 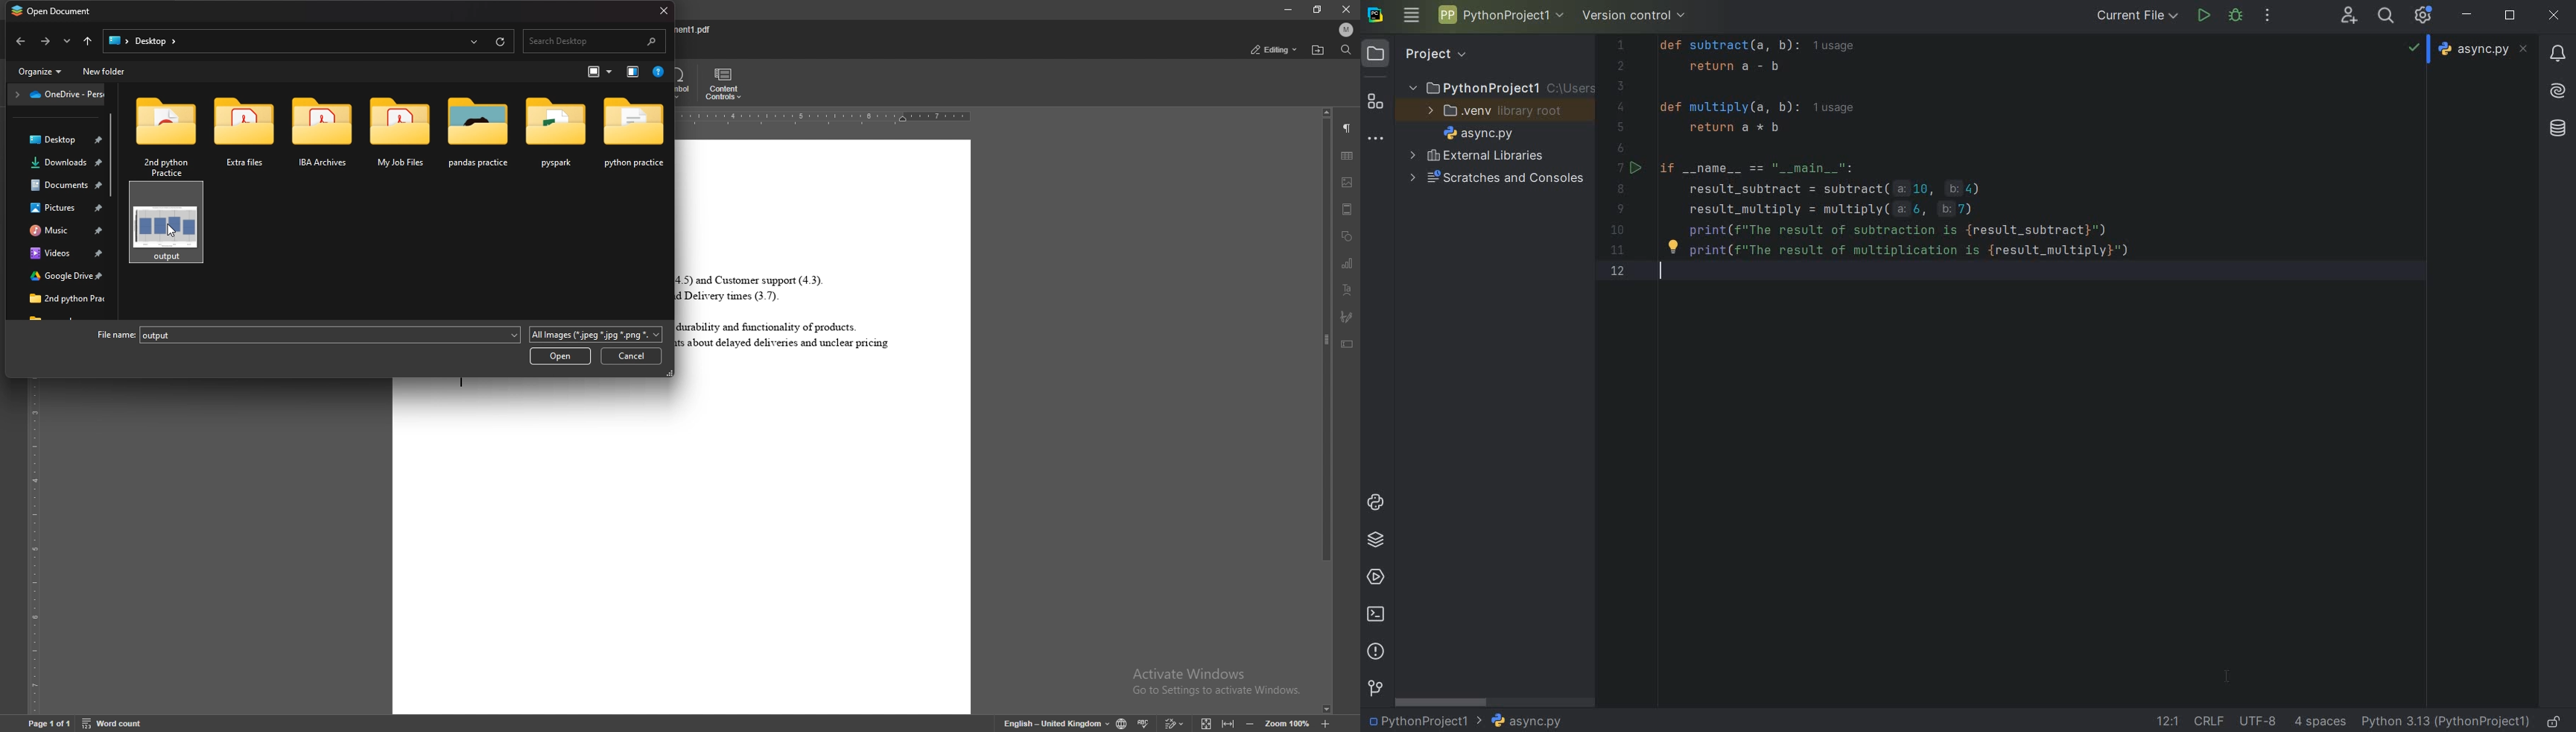 I want to click on resize, so click(x=1319, y=10).